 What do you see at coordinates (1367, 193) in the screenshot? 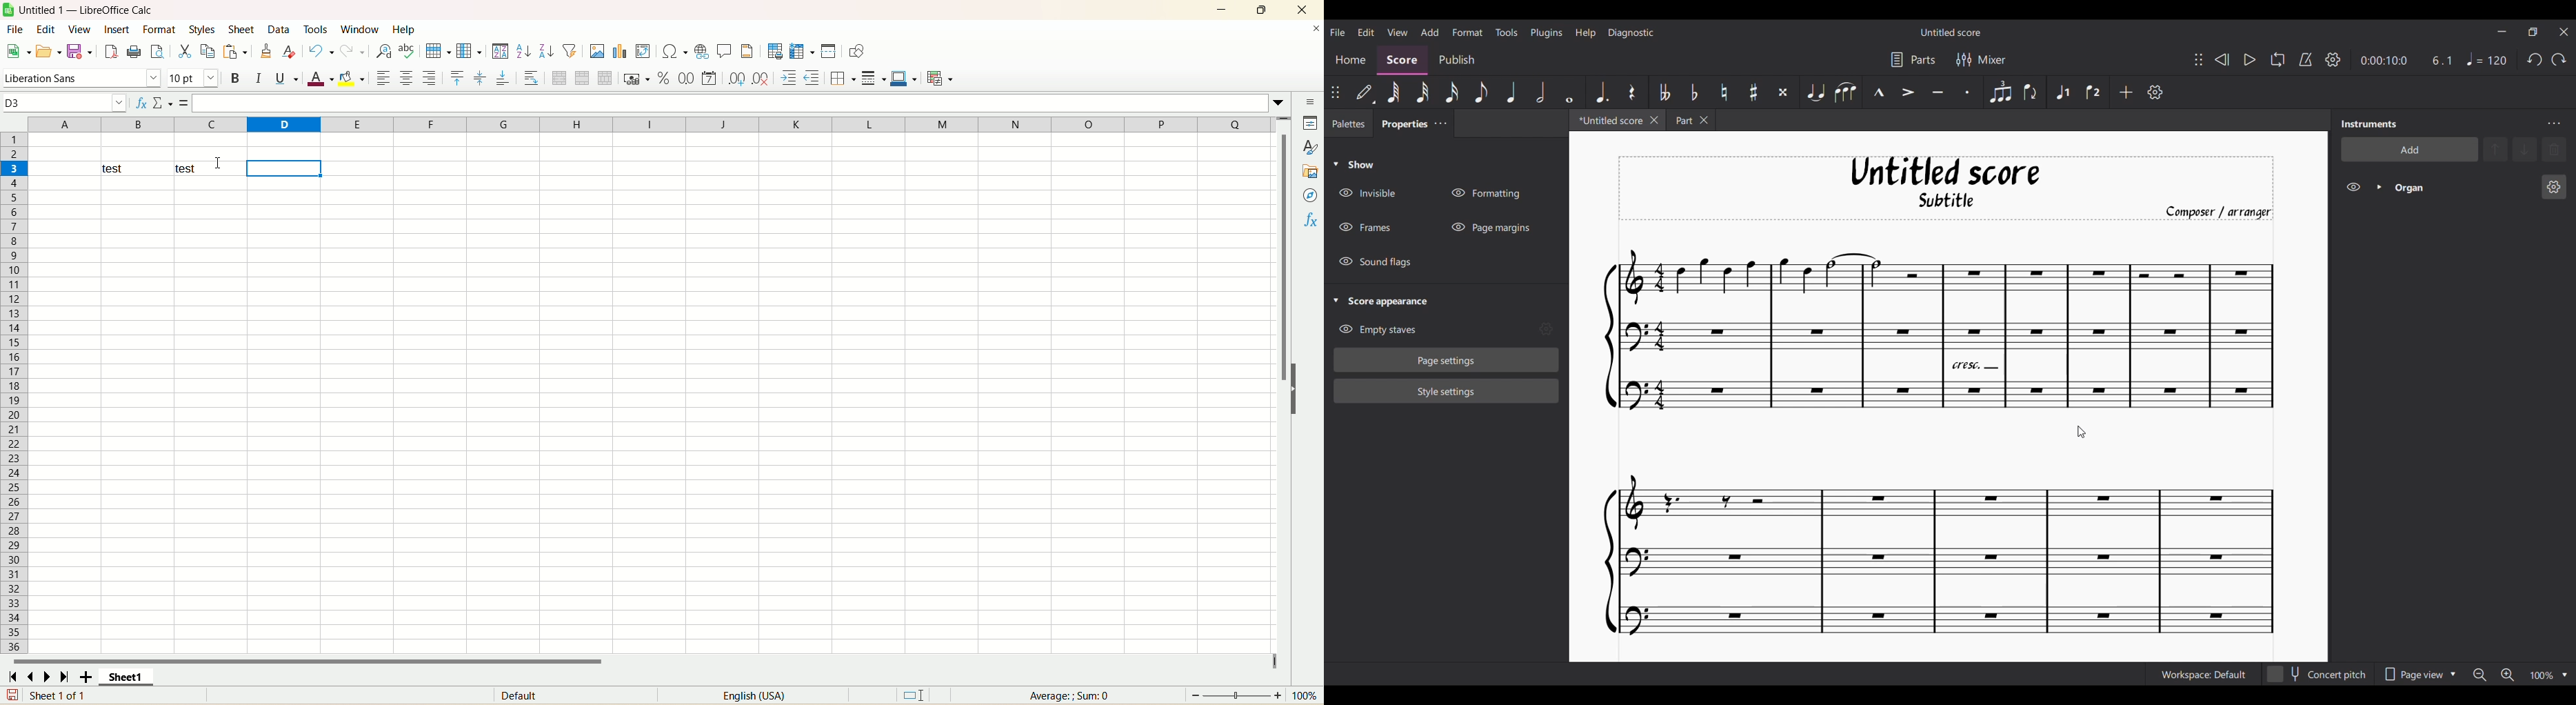
I see `Hide Invisible` at bounding box center [1367, 193].